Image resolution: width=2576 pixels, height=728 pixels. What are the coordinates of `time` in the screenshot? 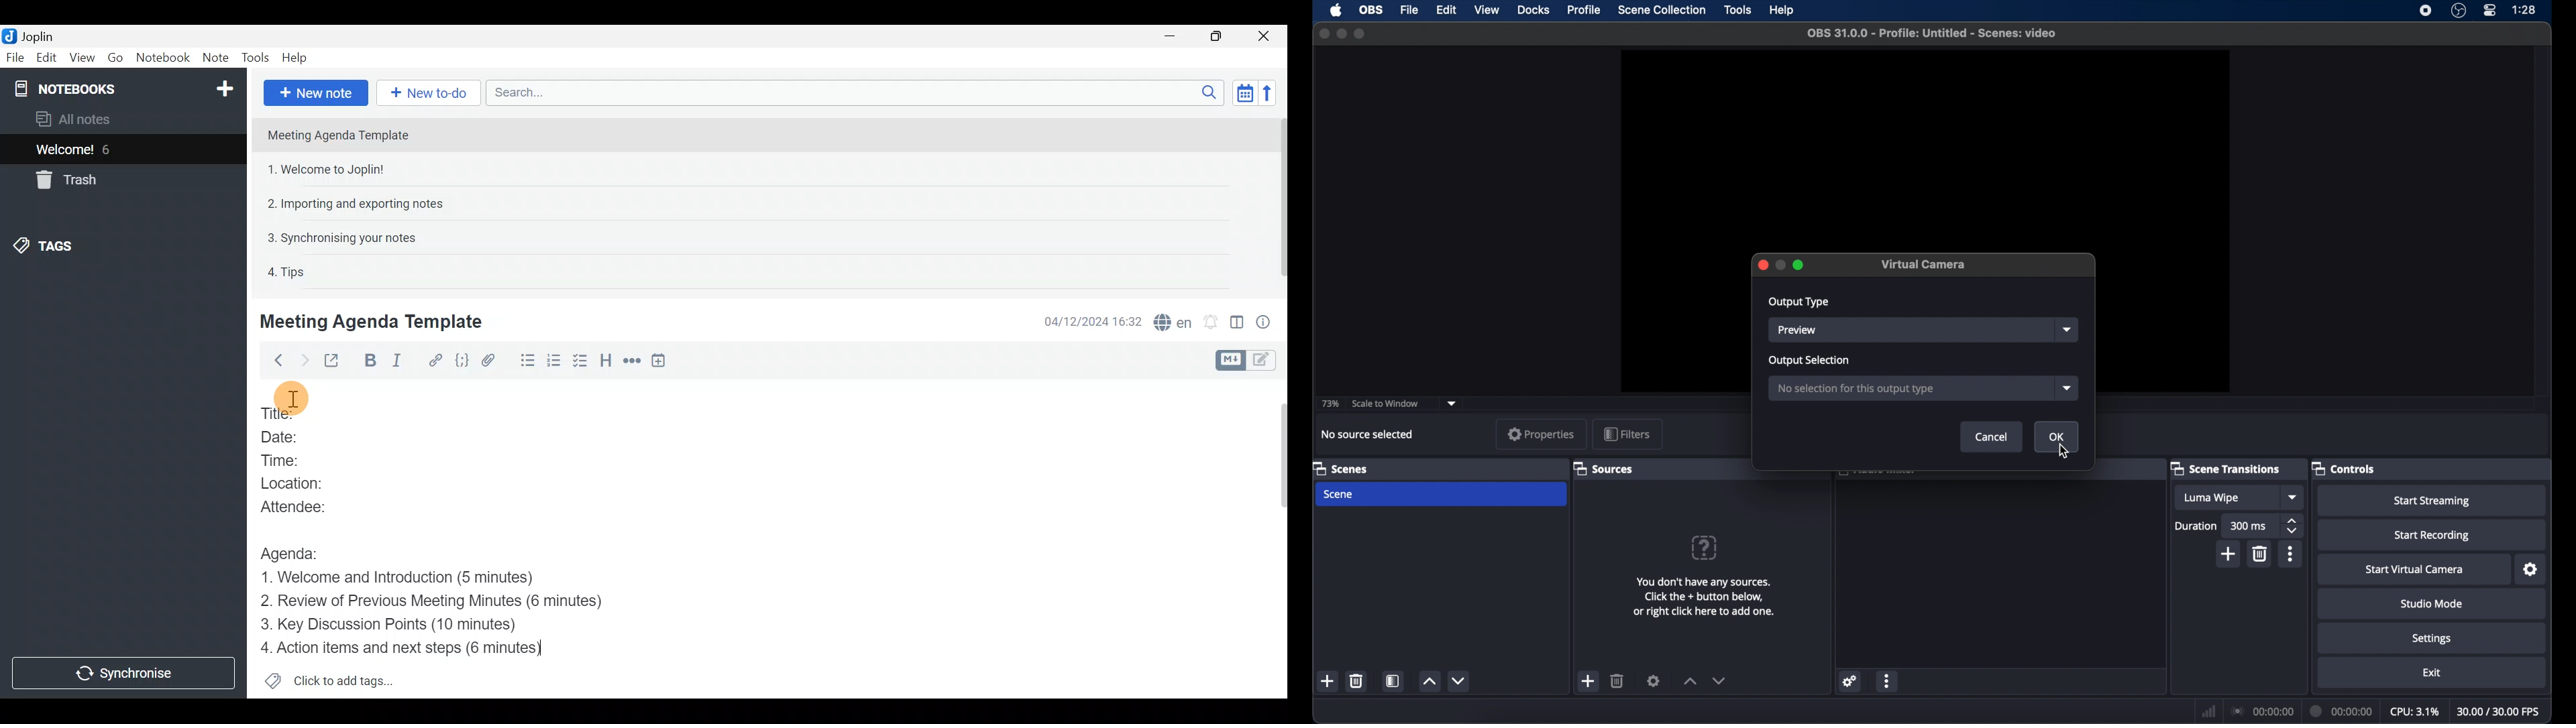 It's located at (2524, 10).